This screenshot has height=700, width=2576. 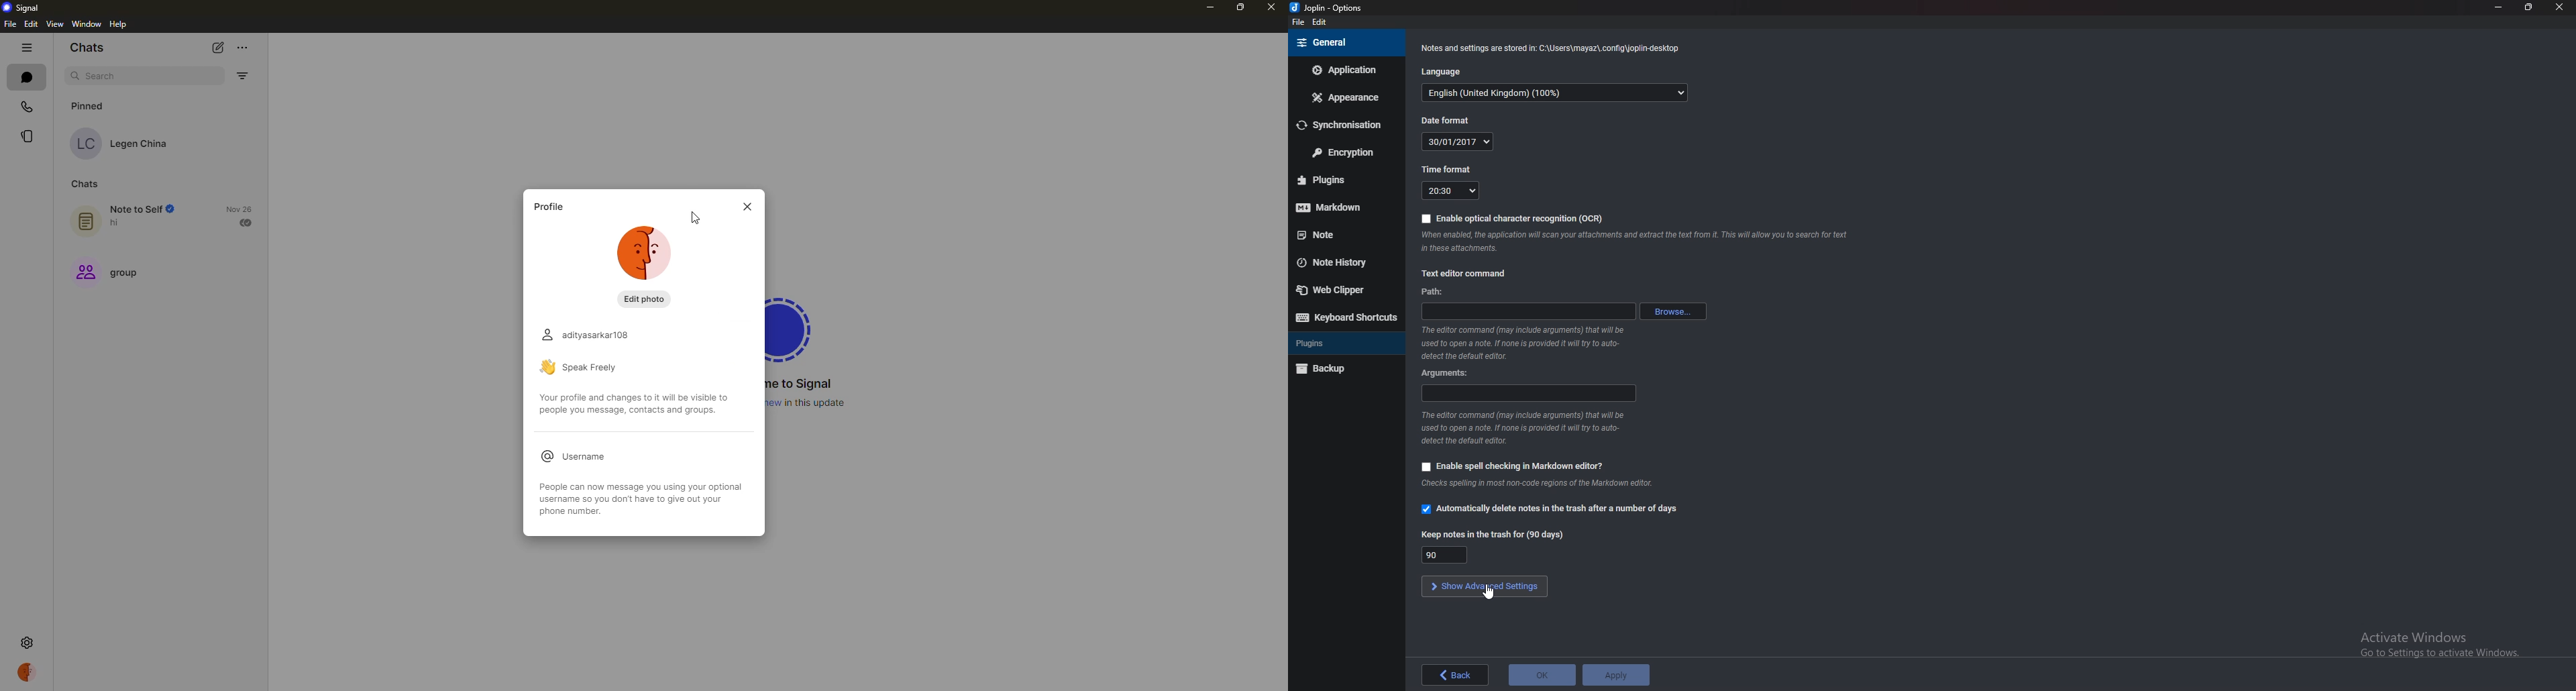 What do you see at coordinates (1344, 70) in the screenshot?
I see `Application` at bounding box center [1344, 70].